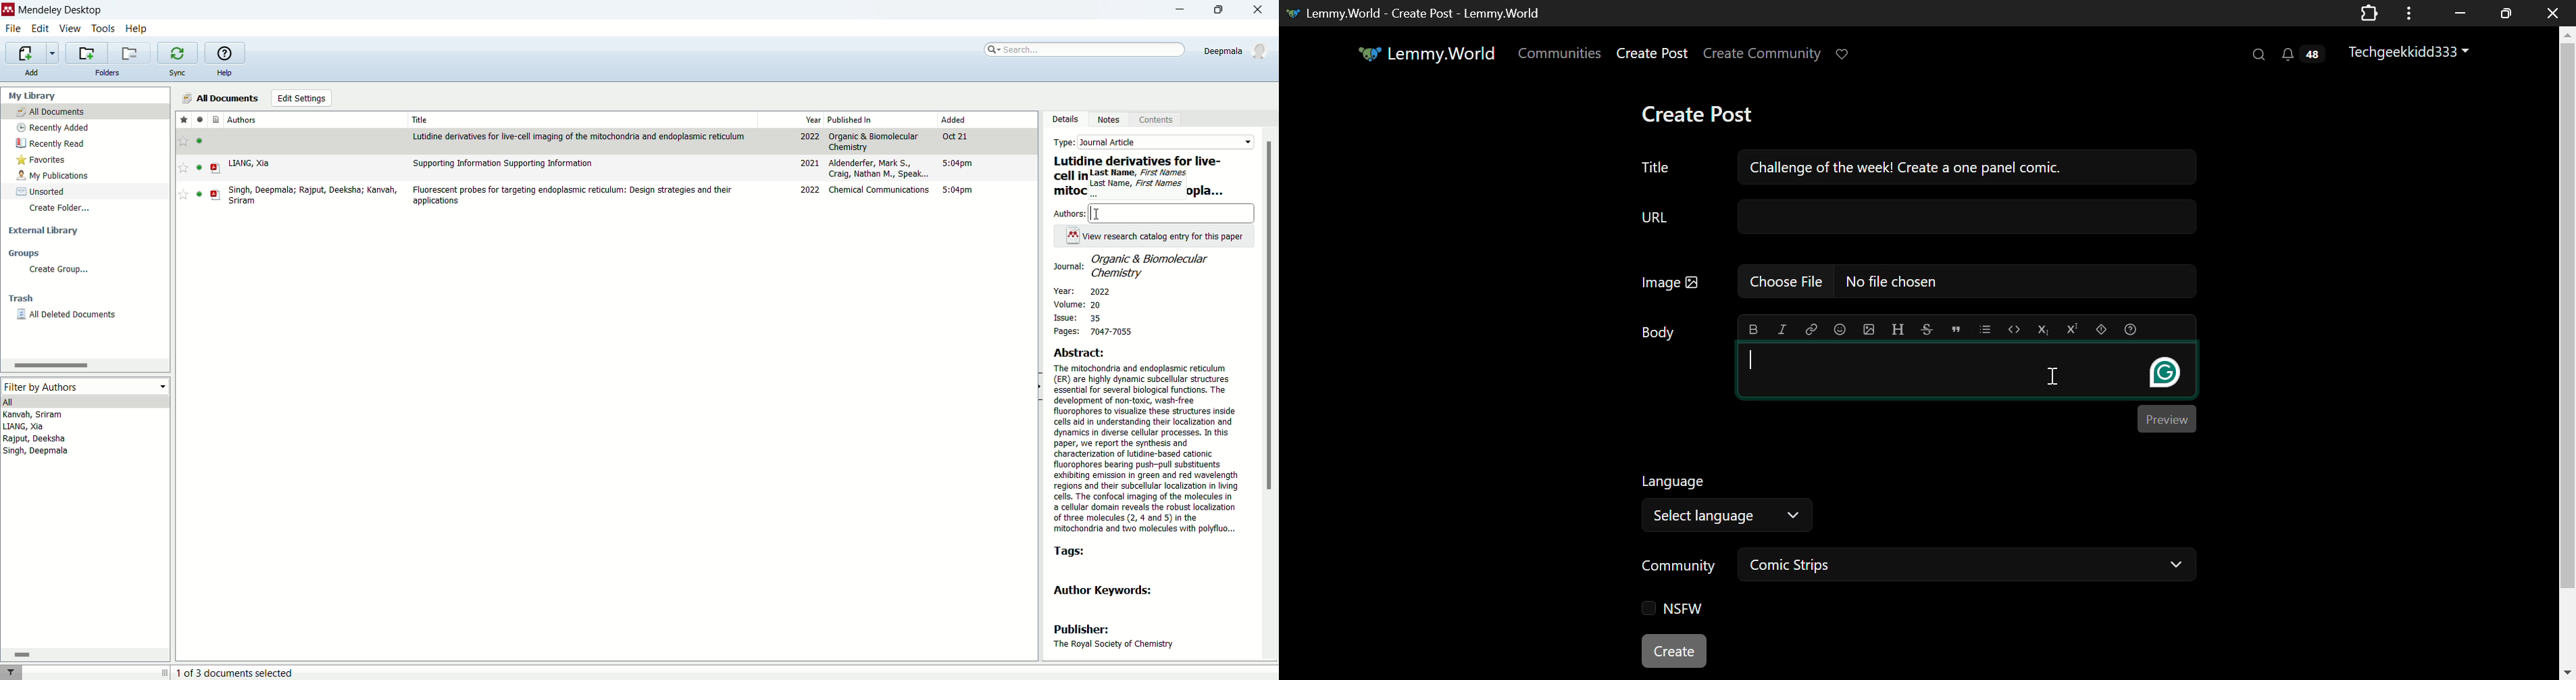 The width and height of the screenshot is (2576, 700). I want to click on italic, so click(1781, 330).